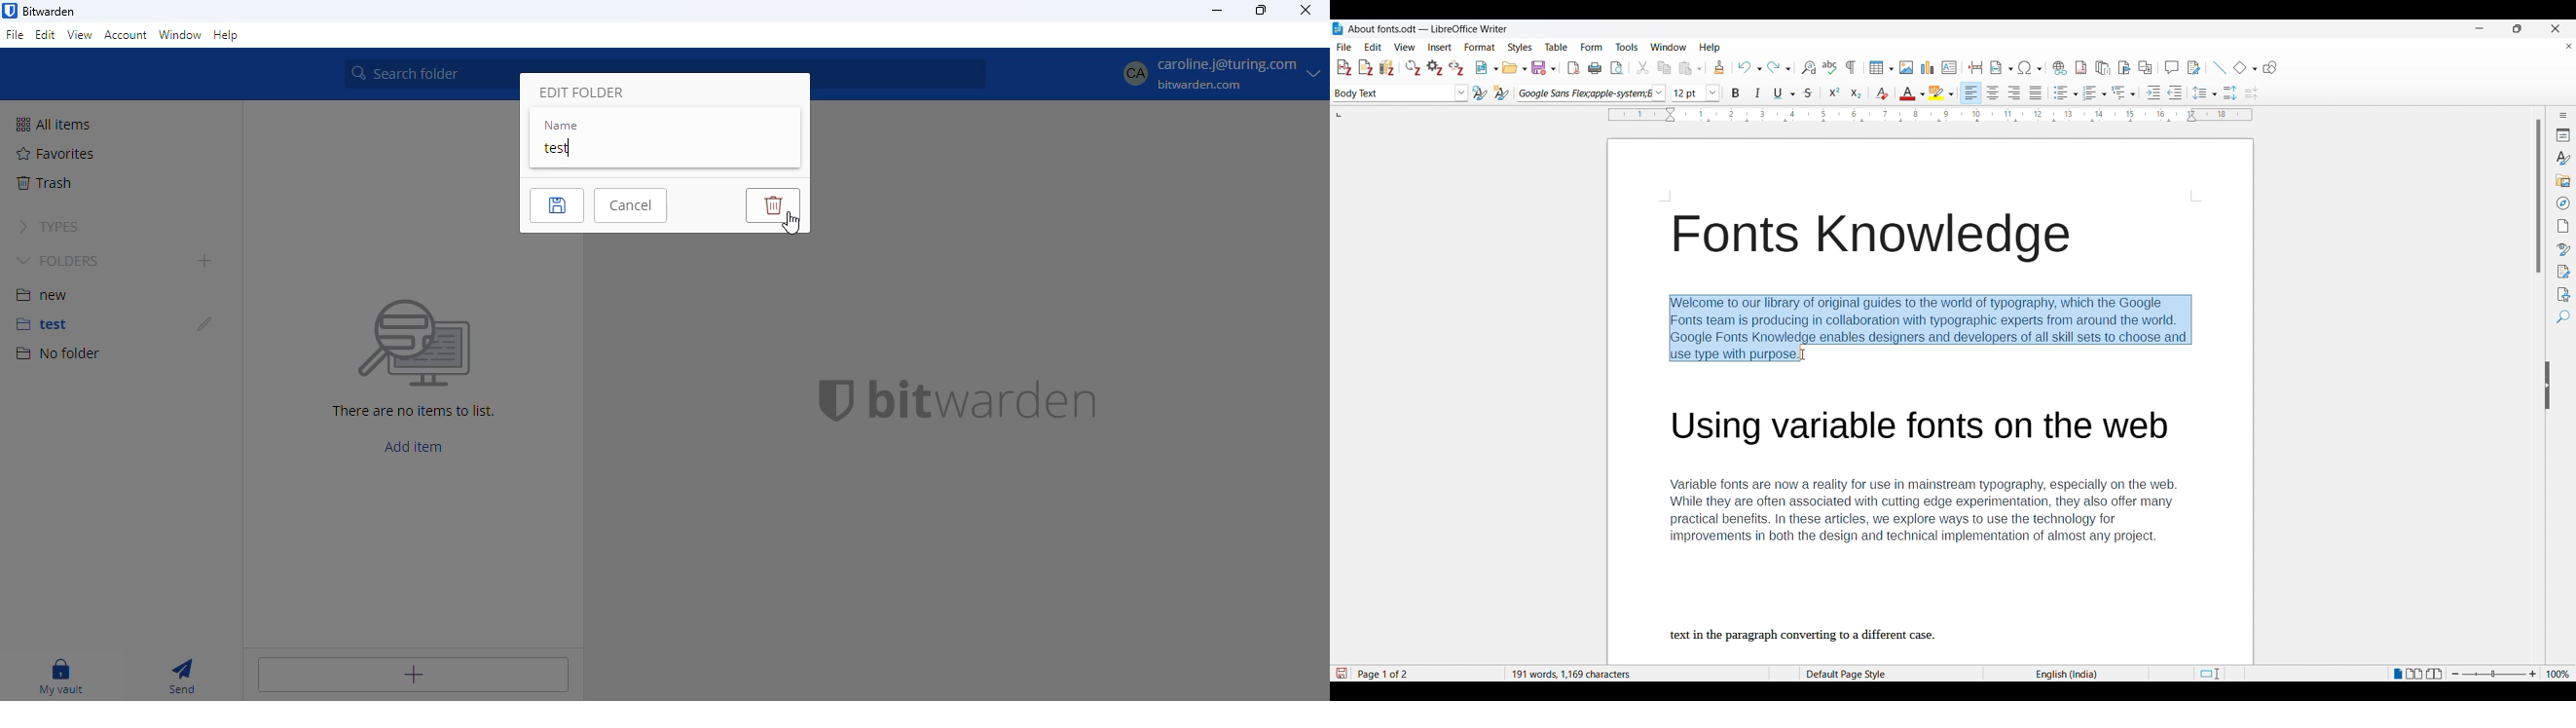 The image size is (2576, 728). Describe the element at coordinates (1556, 47) in the screenshot. I see `Table menu` at that location.